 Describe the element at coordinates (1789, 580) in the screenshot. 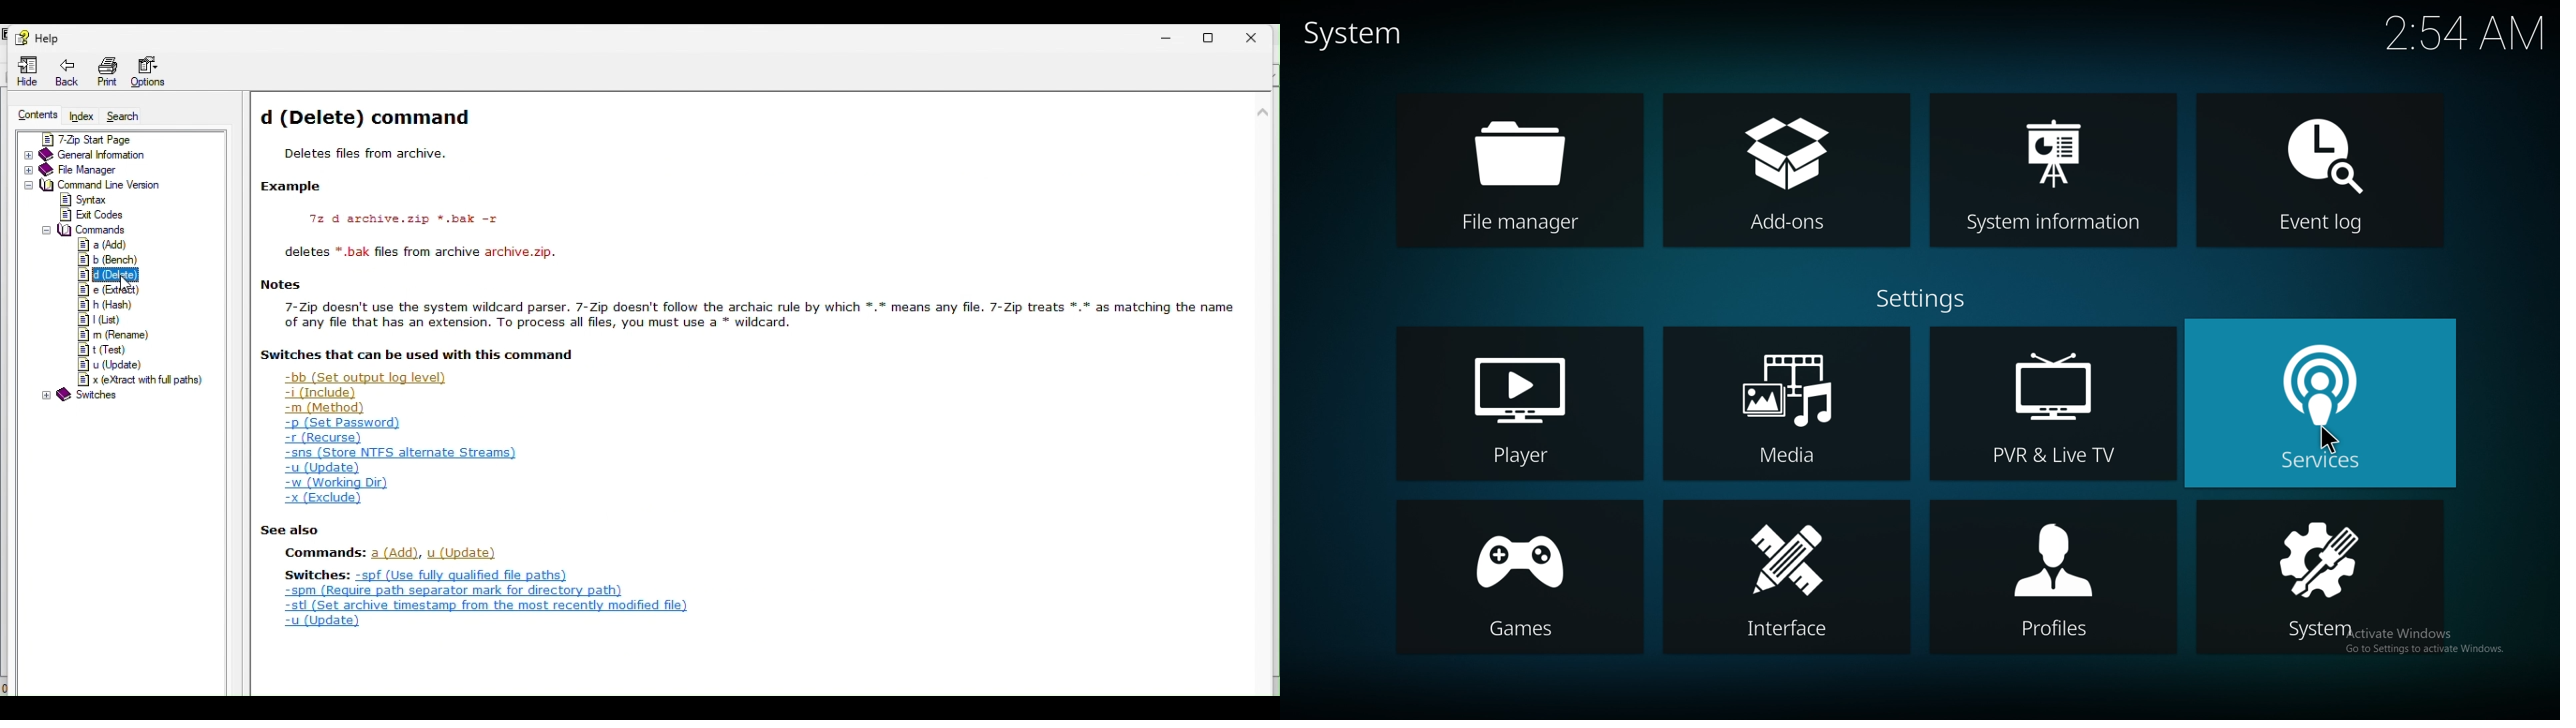

I see `interface` at that location.